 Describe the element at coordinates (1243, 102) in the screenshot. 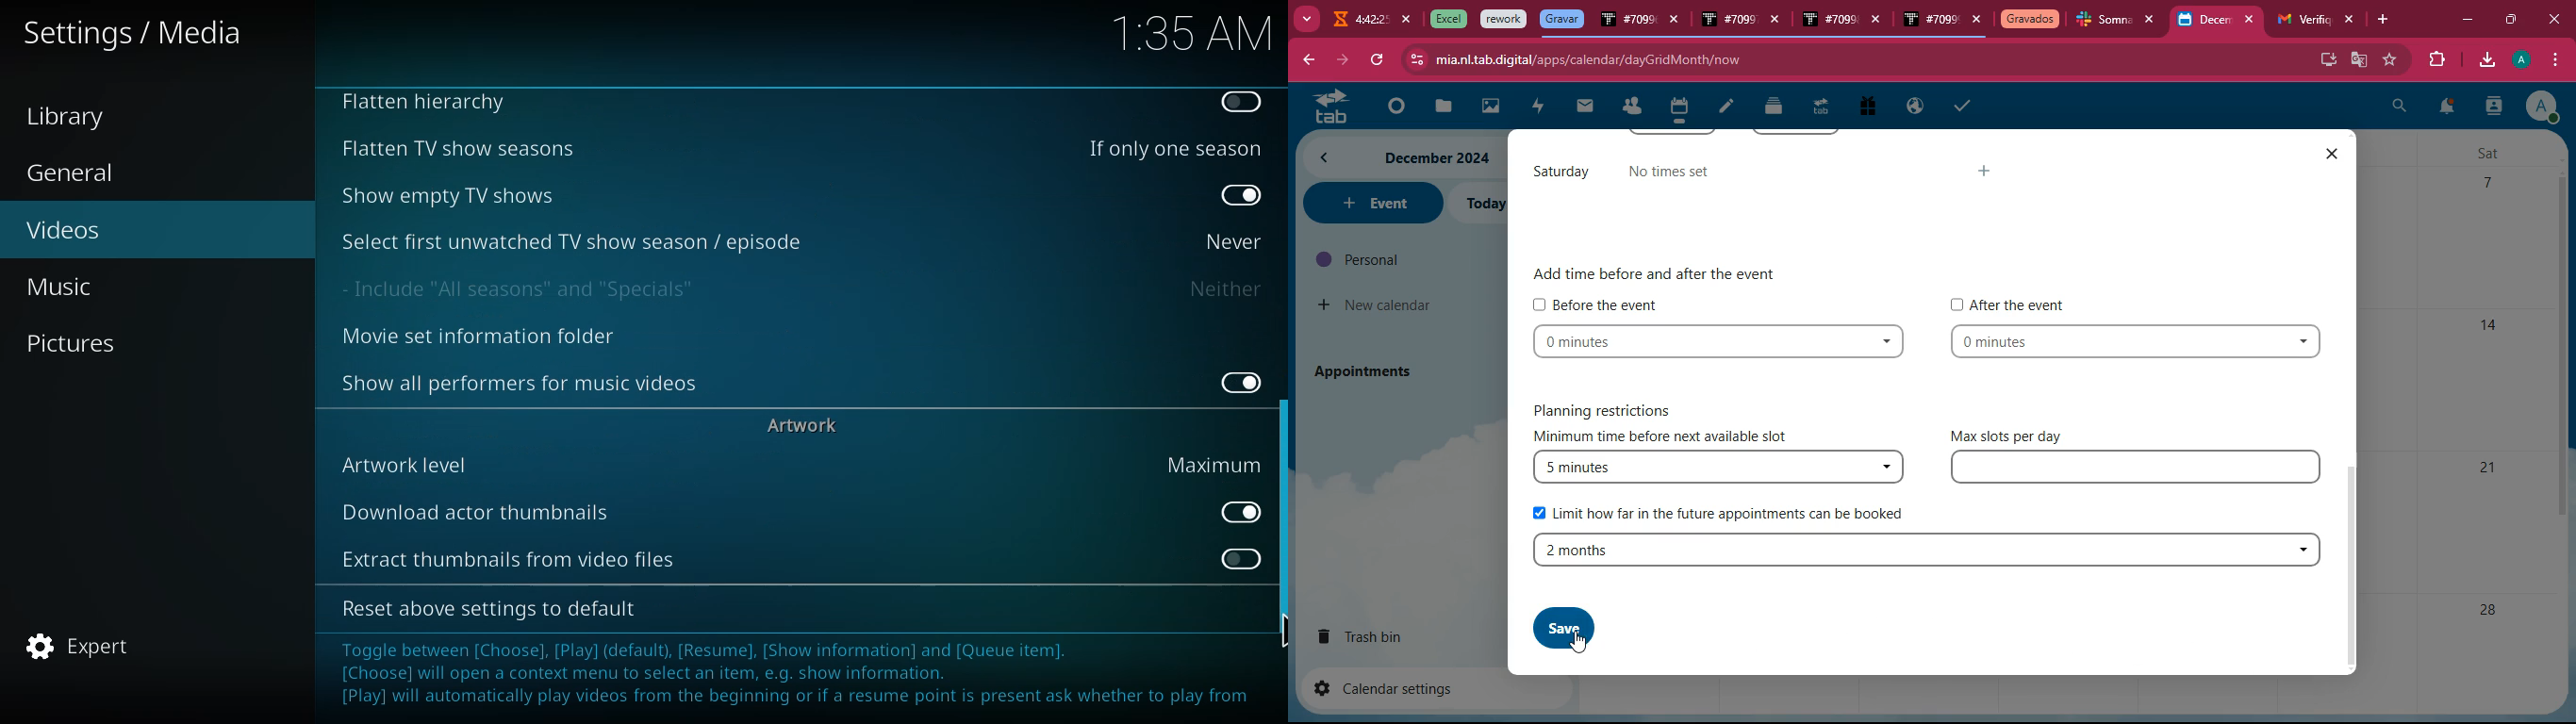

I see `disable` at that location.